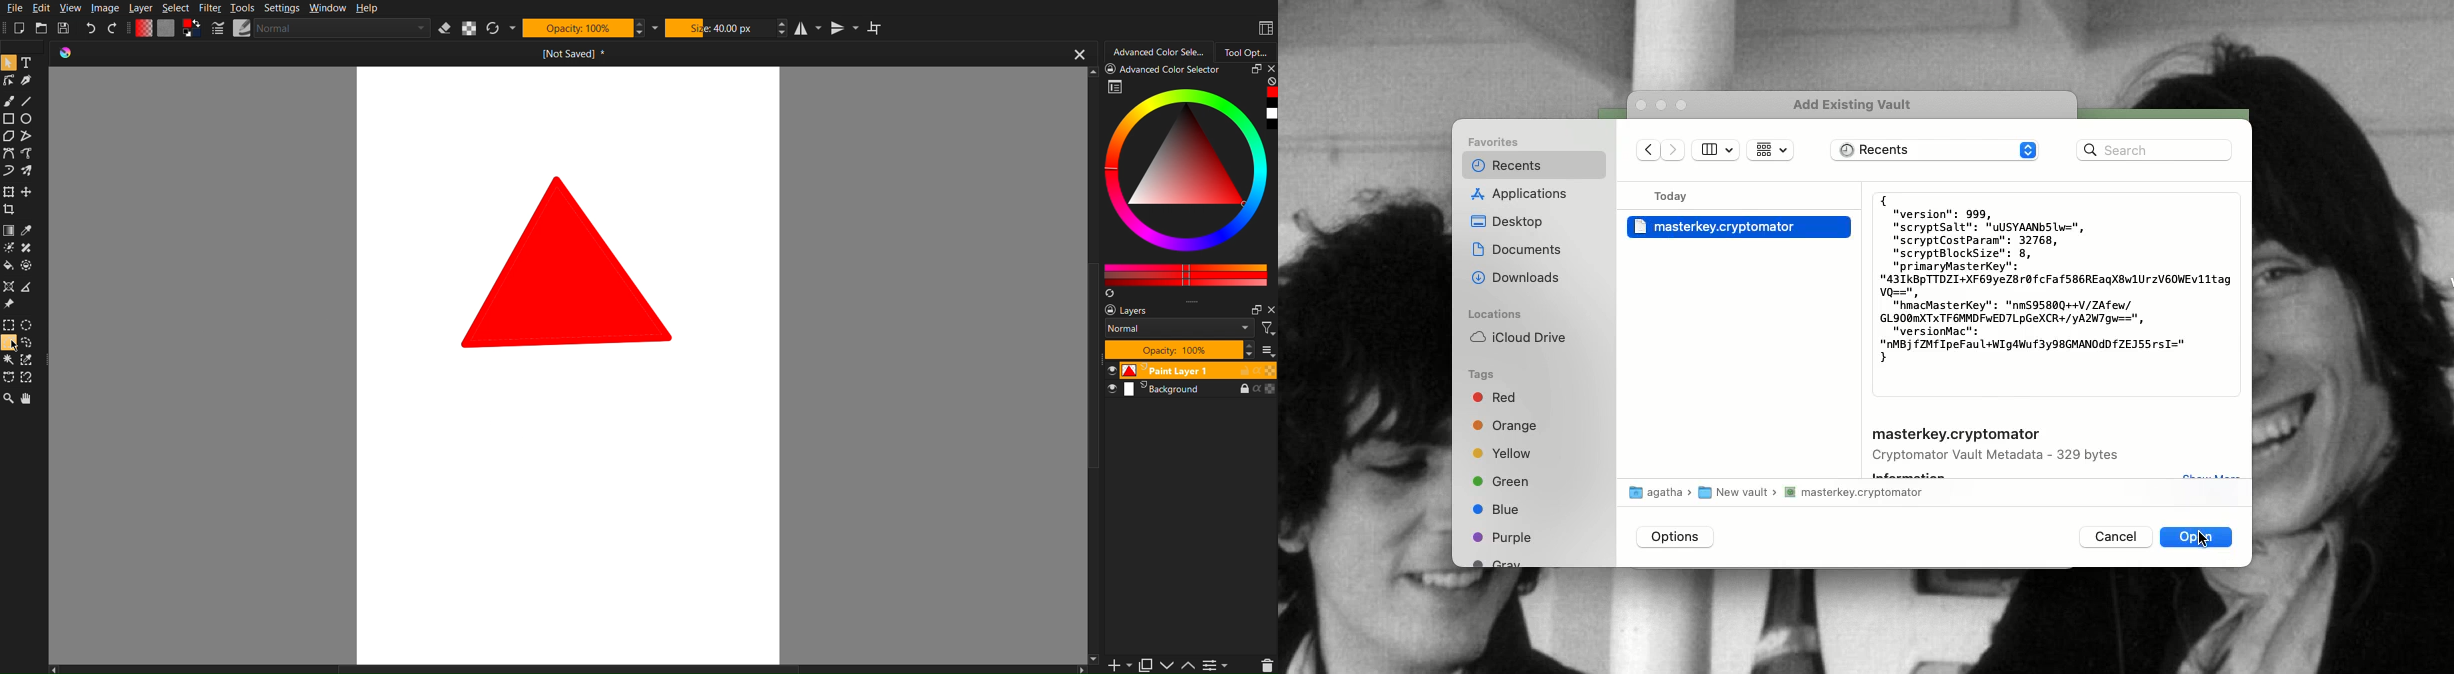  I want to click on Pin, so click(8, 305).